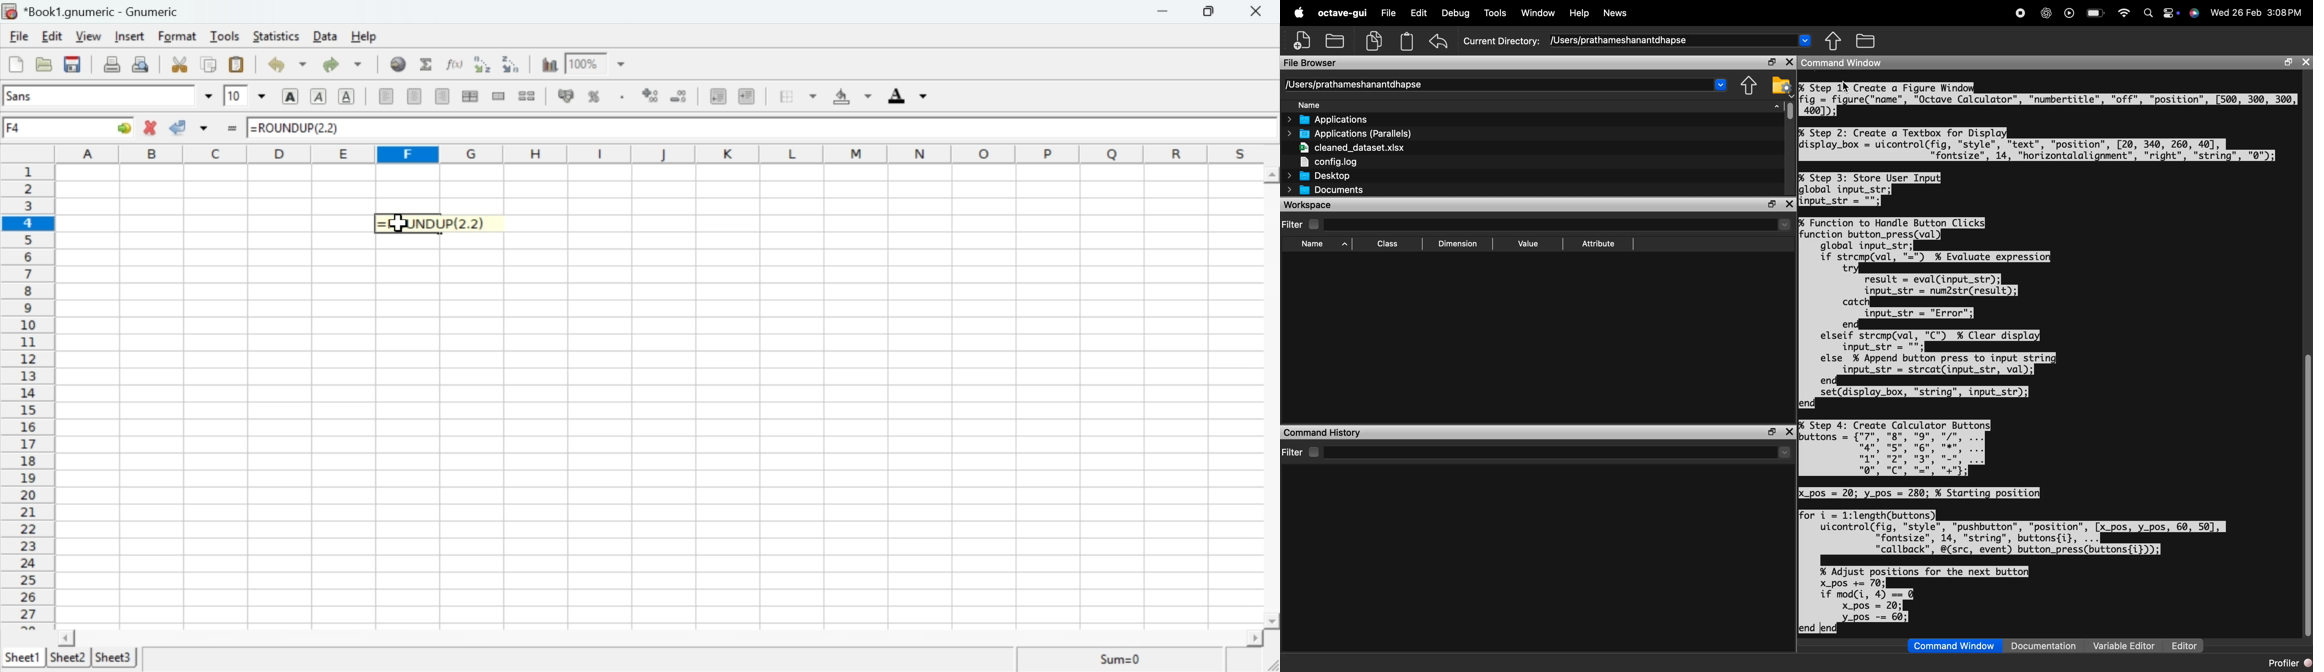 This screenshot has width=2324, height=672. Describe the element at coordinates (661, 154) in the screenshot. I see `columns` at that location.